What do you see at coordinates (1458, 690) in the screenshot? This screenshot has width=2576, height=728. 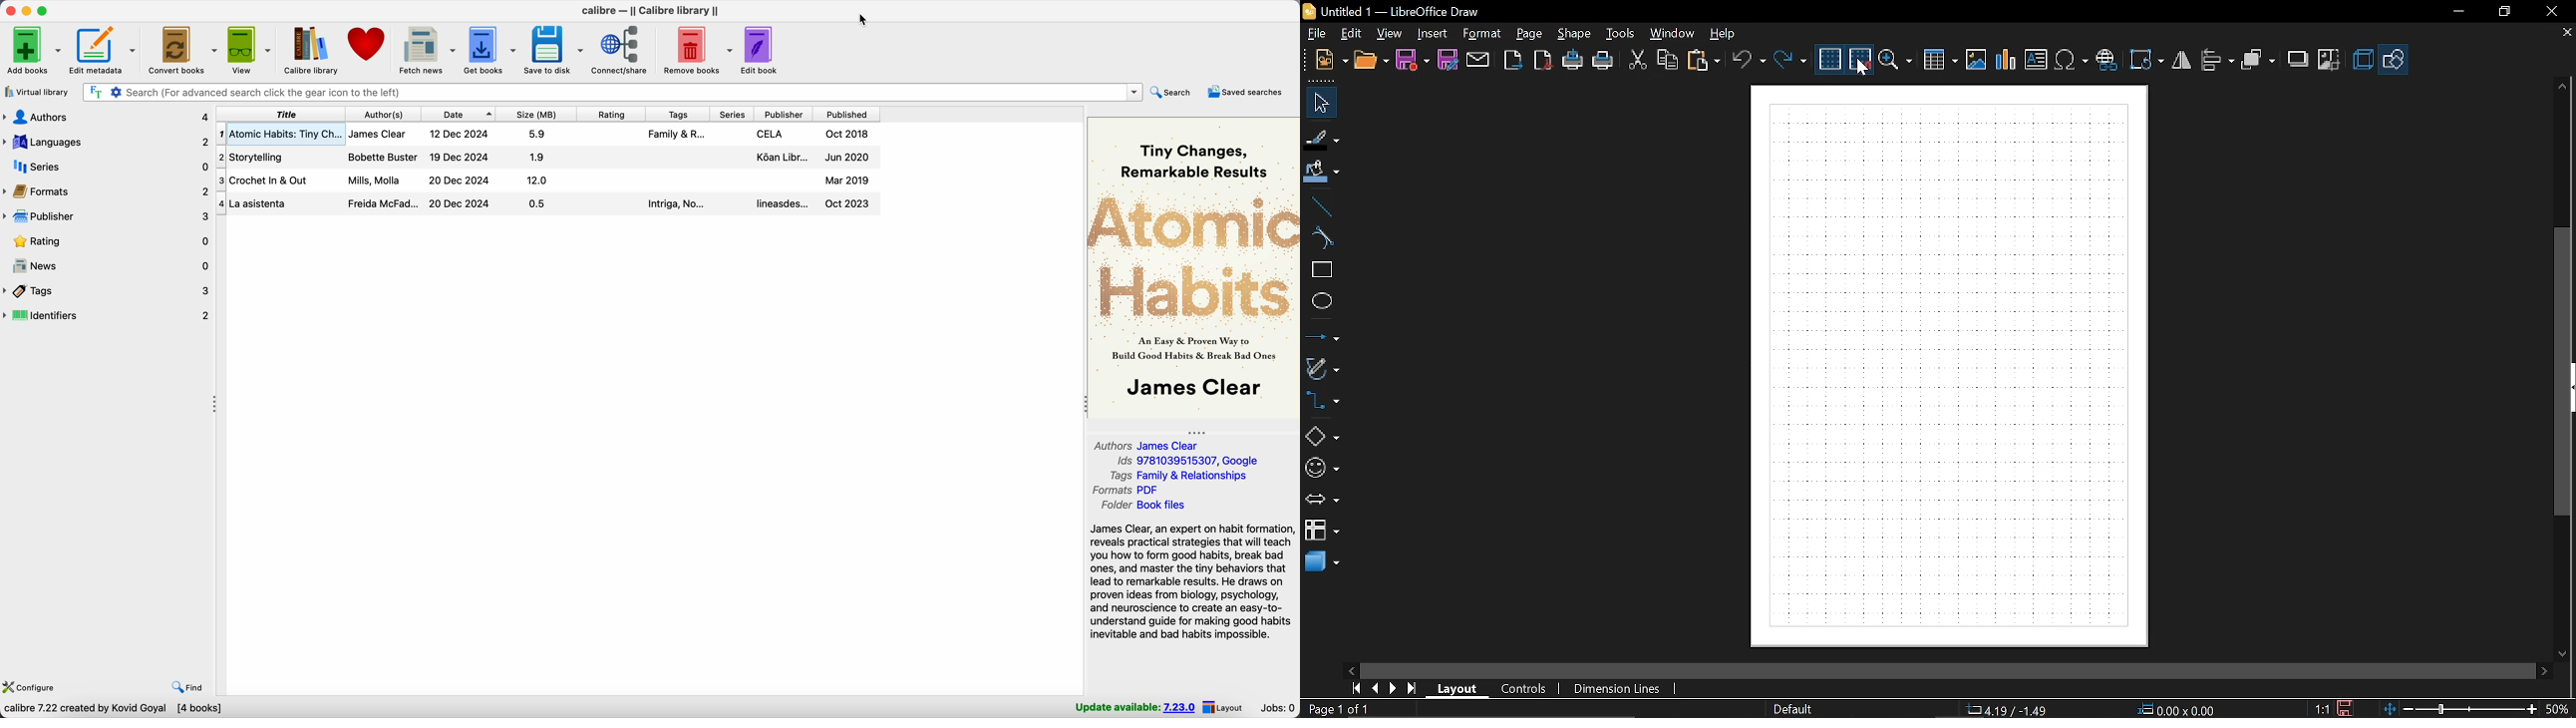 I see `layout` at bounding box center [1458, 690].